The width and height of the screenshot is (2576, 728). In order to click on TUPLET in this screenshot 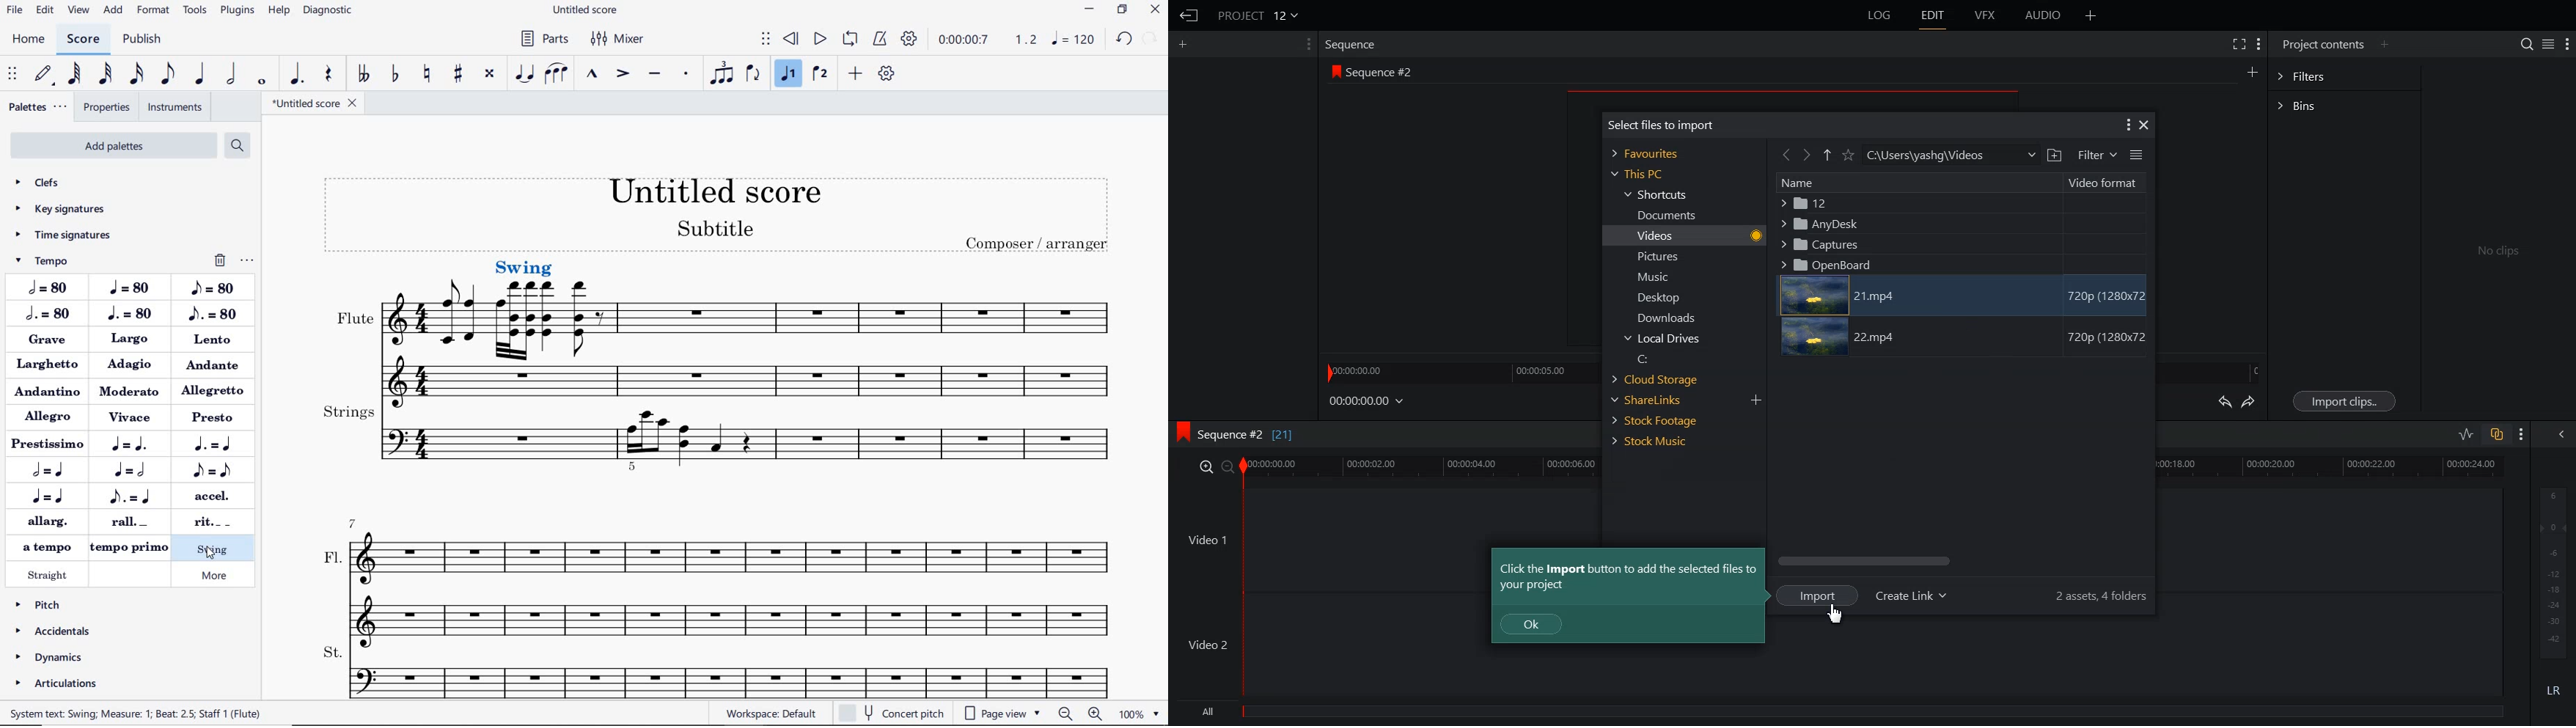, I will do `click(723, 74)`.